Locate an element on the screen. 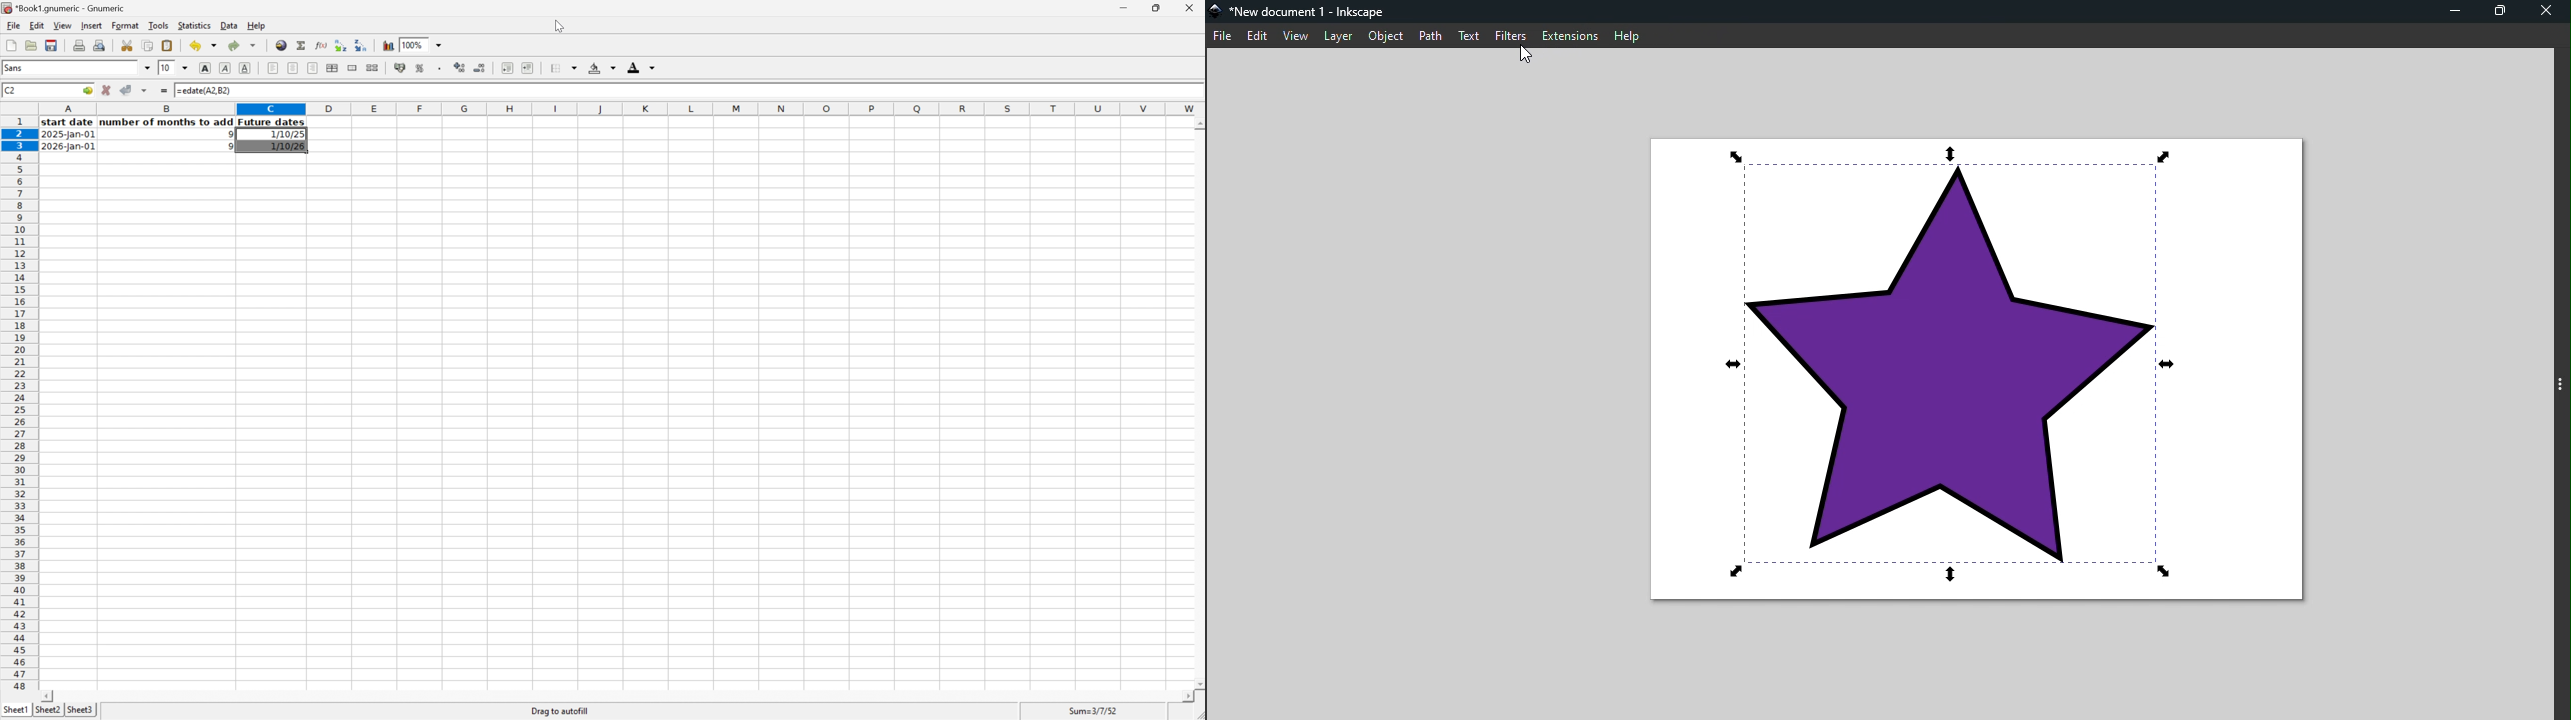 This screenshot has width=2576, height=728. Background is located at coordinates (602, 67).